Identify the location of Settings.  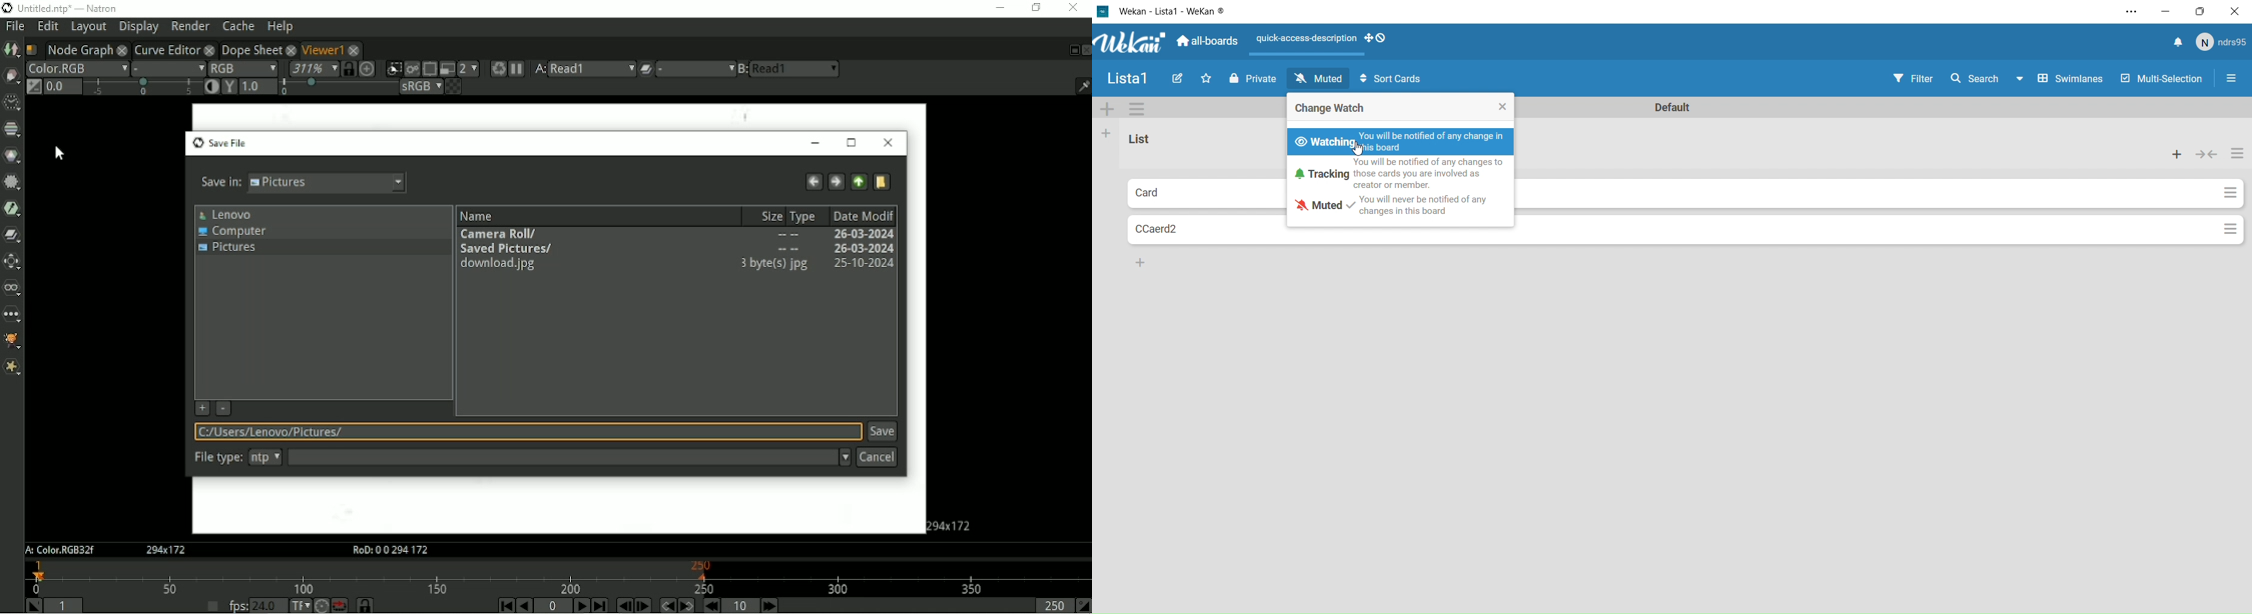
(2131, 10).